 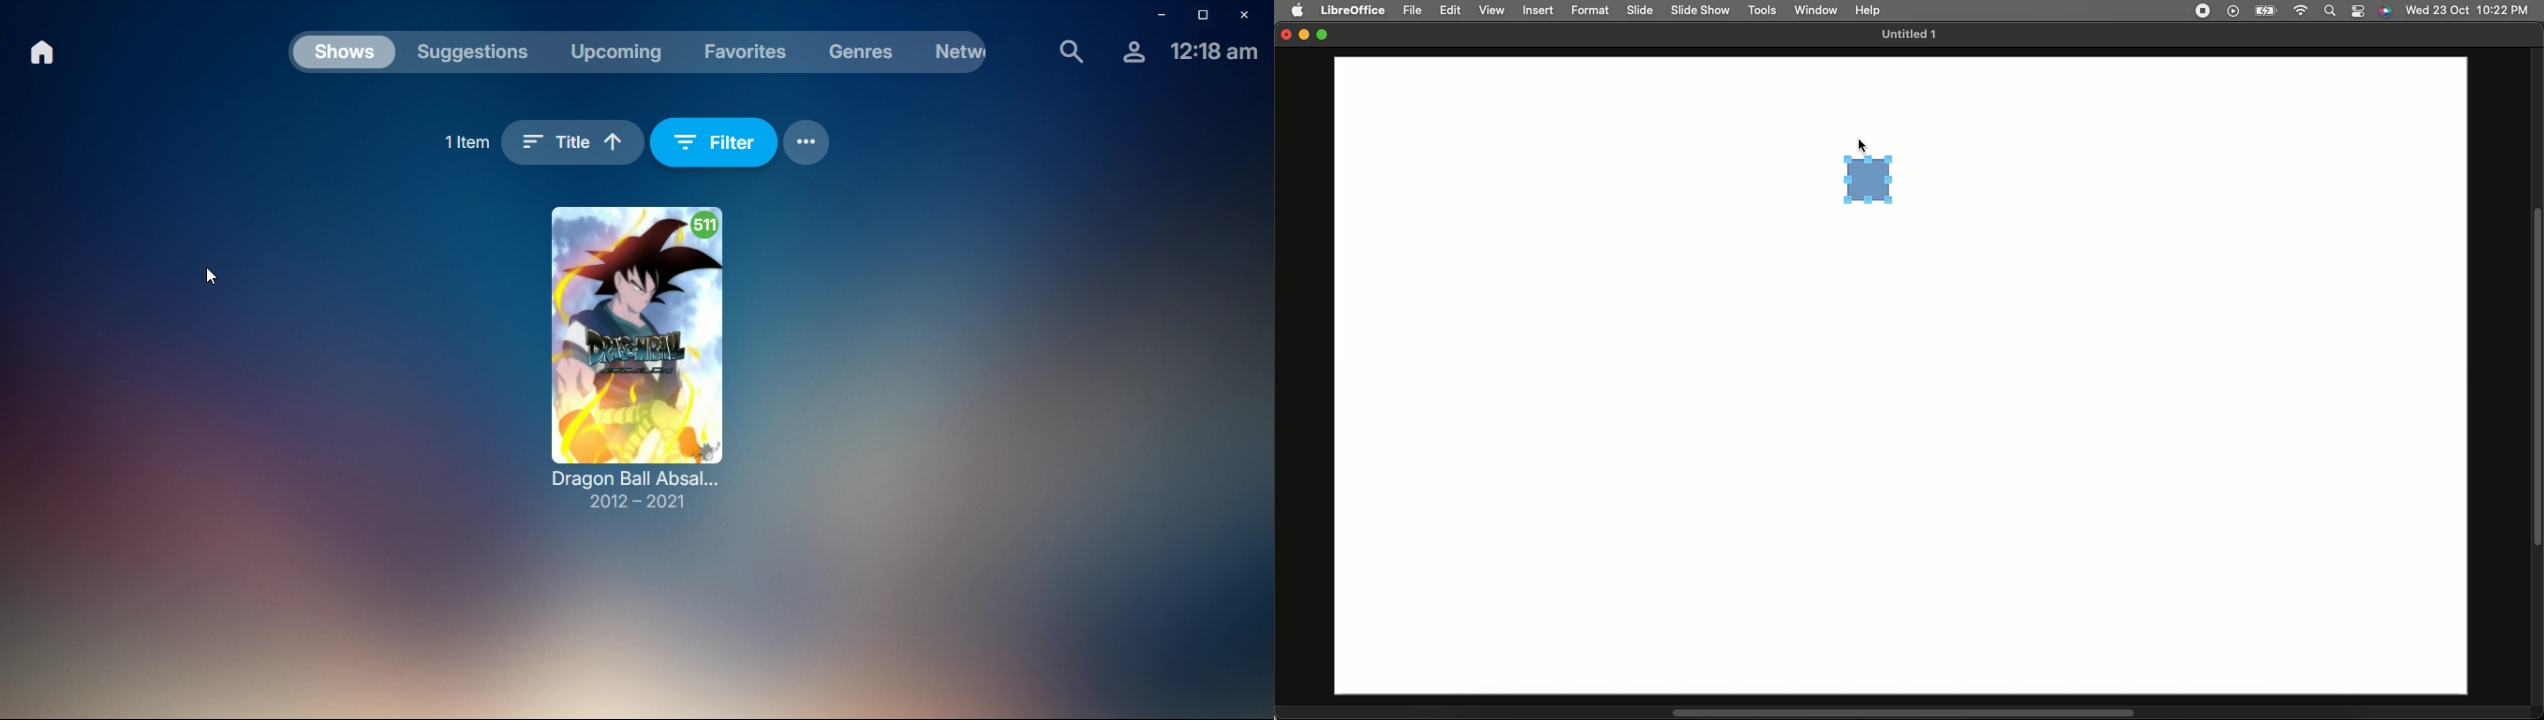 I want to click on File, so click(x=1414, y=11).